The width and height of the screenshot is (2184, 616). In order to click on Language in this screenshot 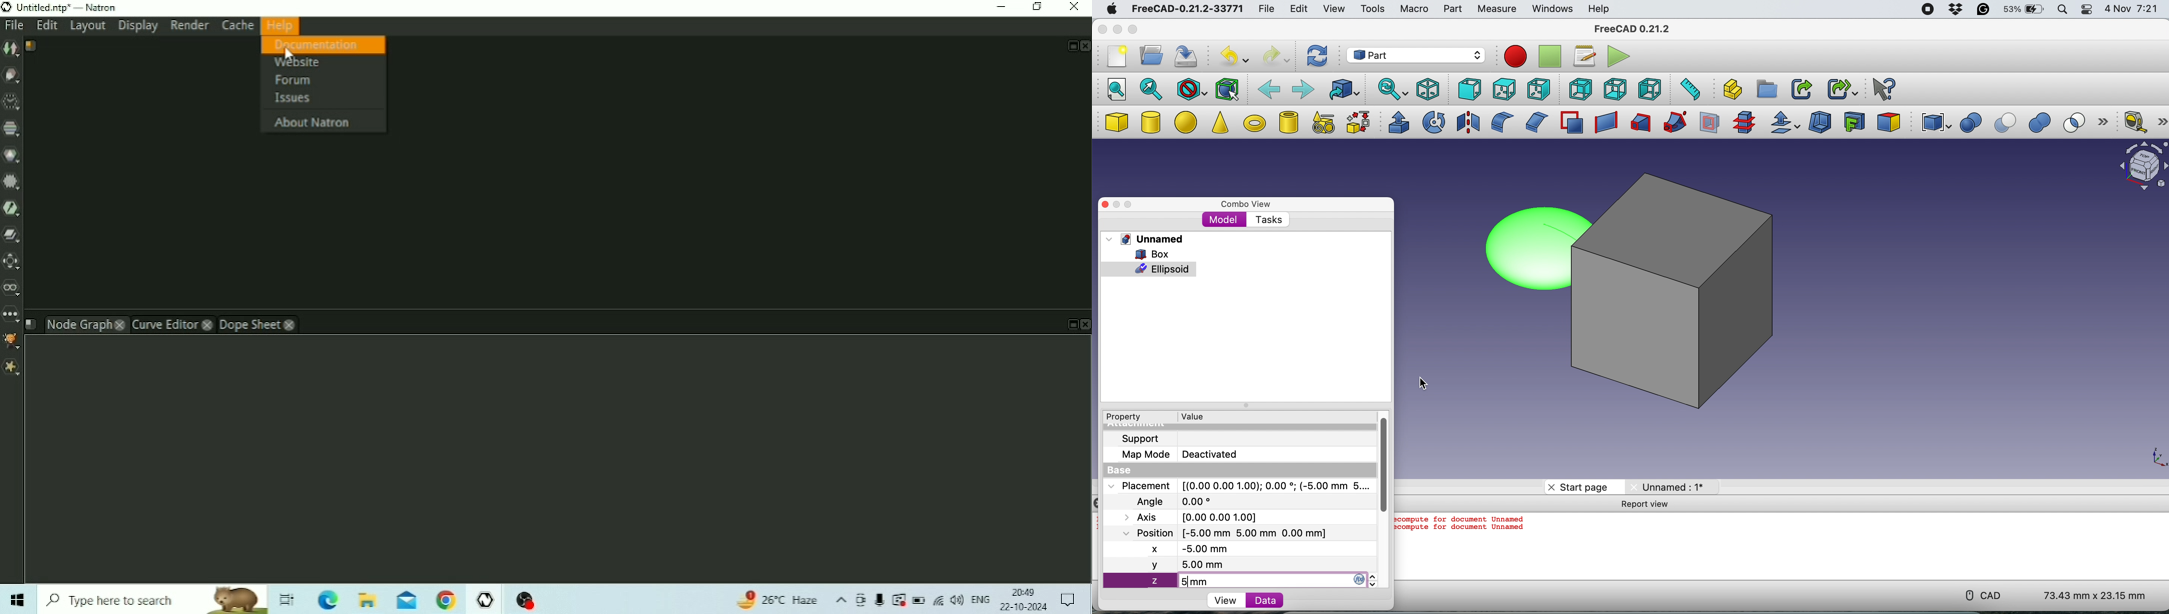, I will do `click(981, 597)`.